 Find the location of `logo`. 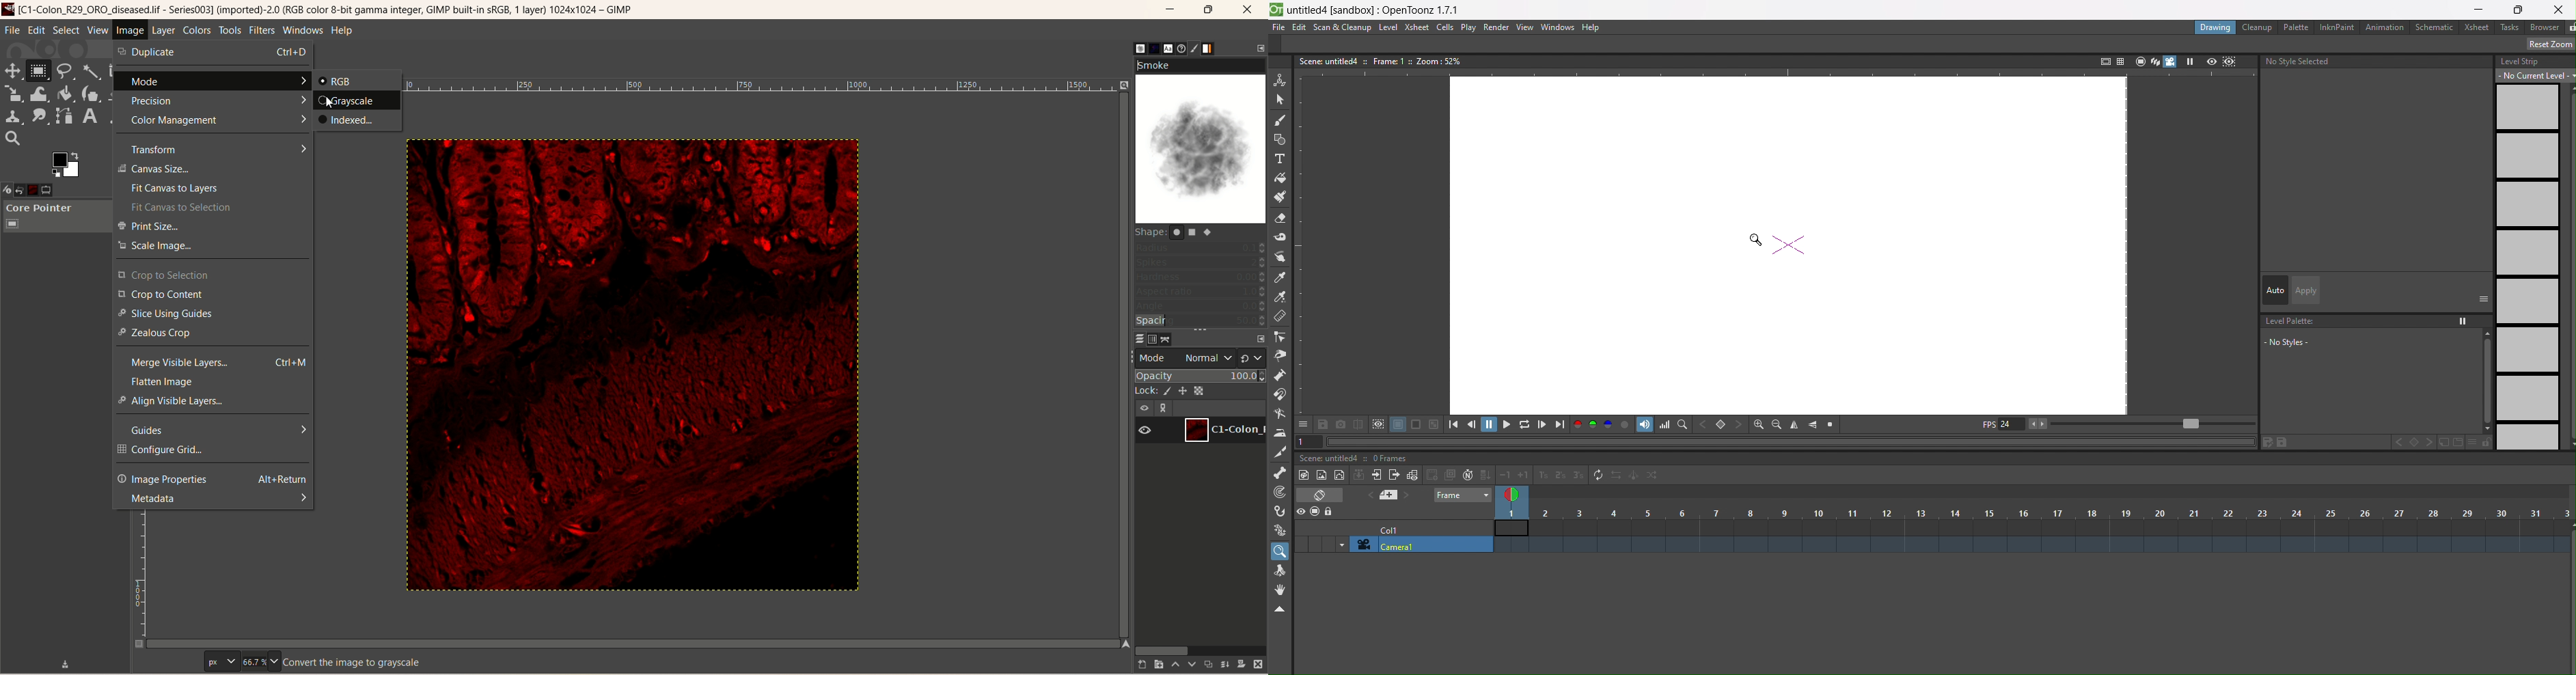

logo is located at coordinates (1276, 9).